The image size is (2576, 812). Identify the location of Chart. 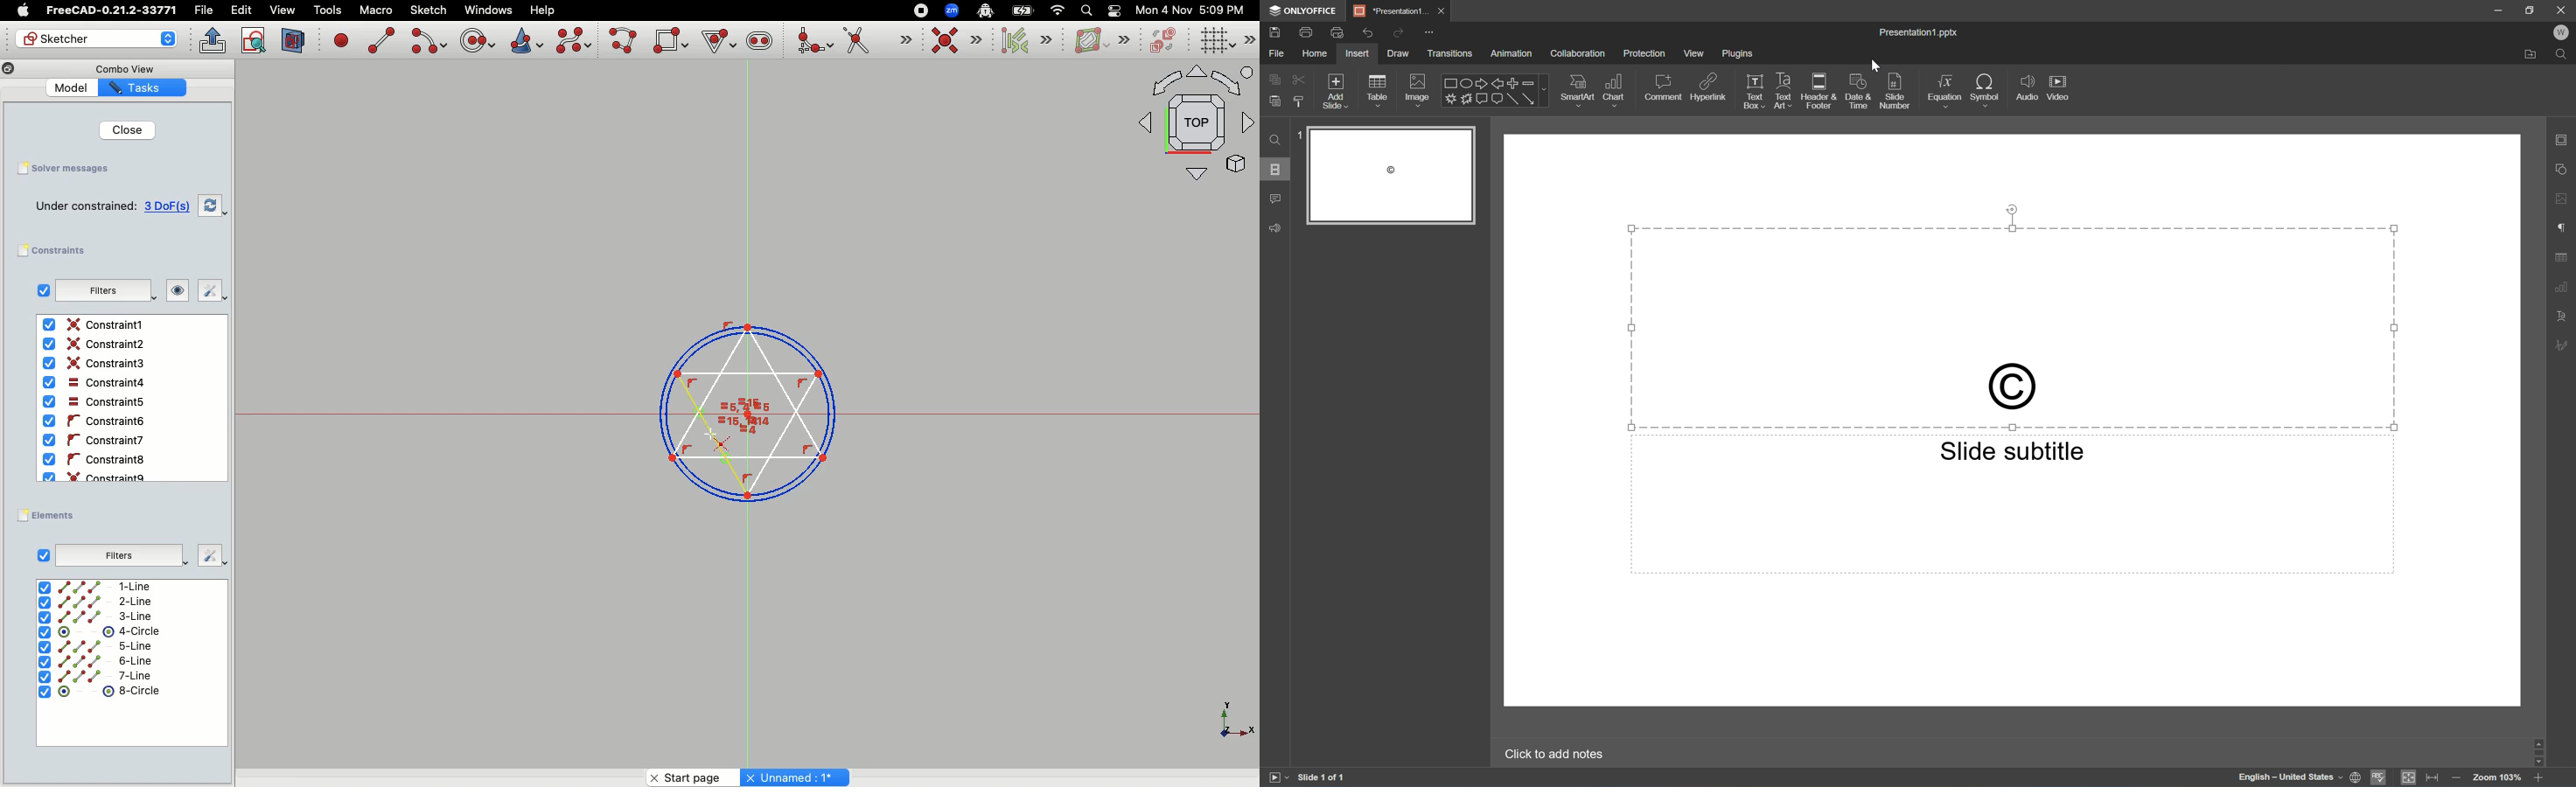
(1616, 86).